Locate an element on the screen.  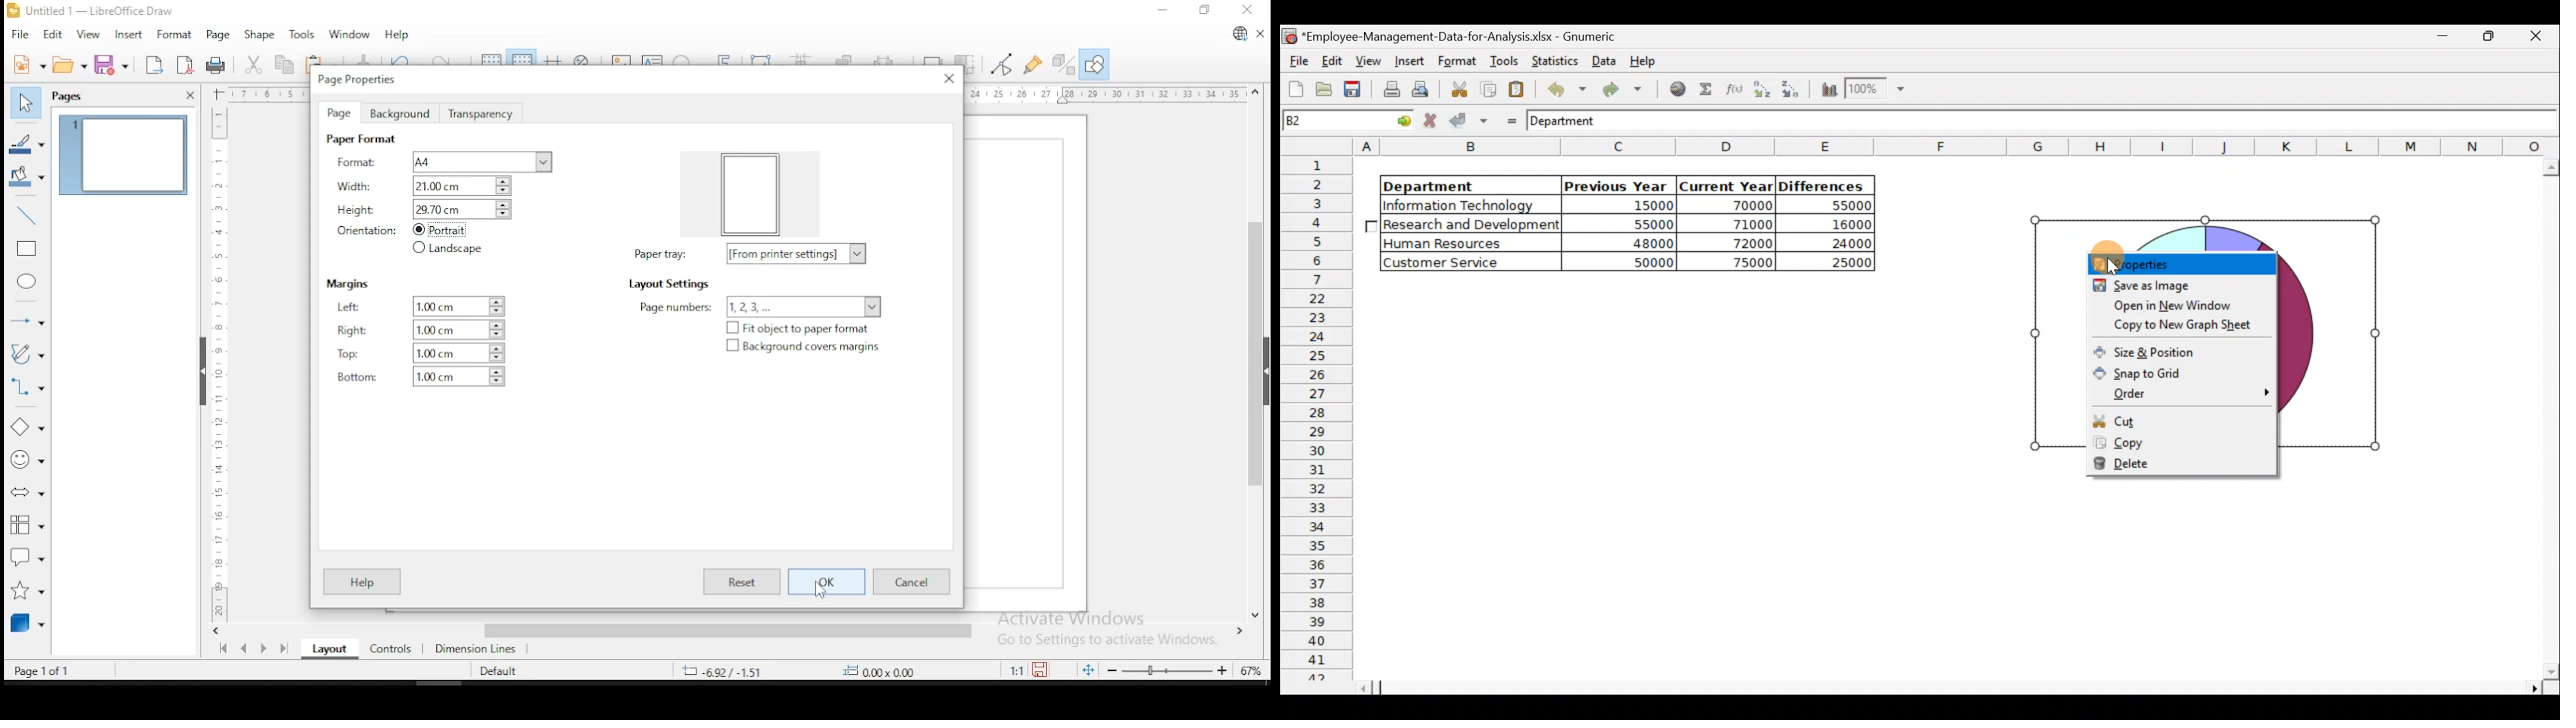
show glue point functions is located at coordinates (1033, 63).